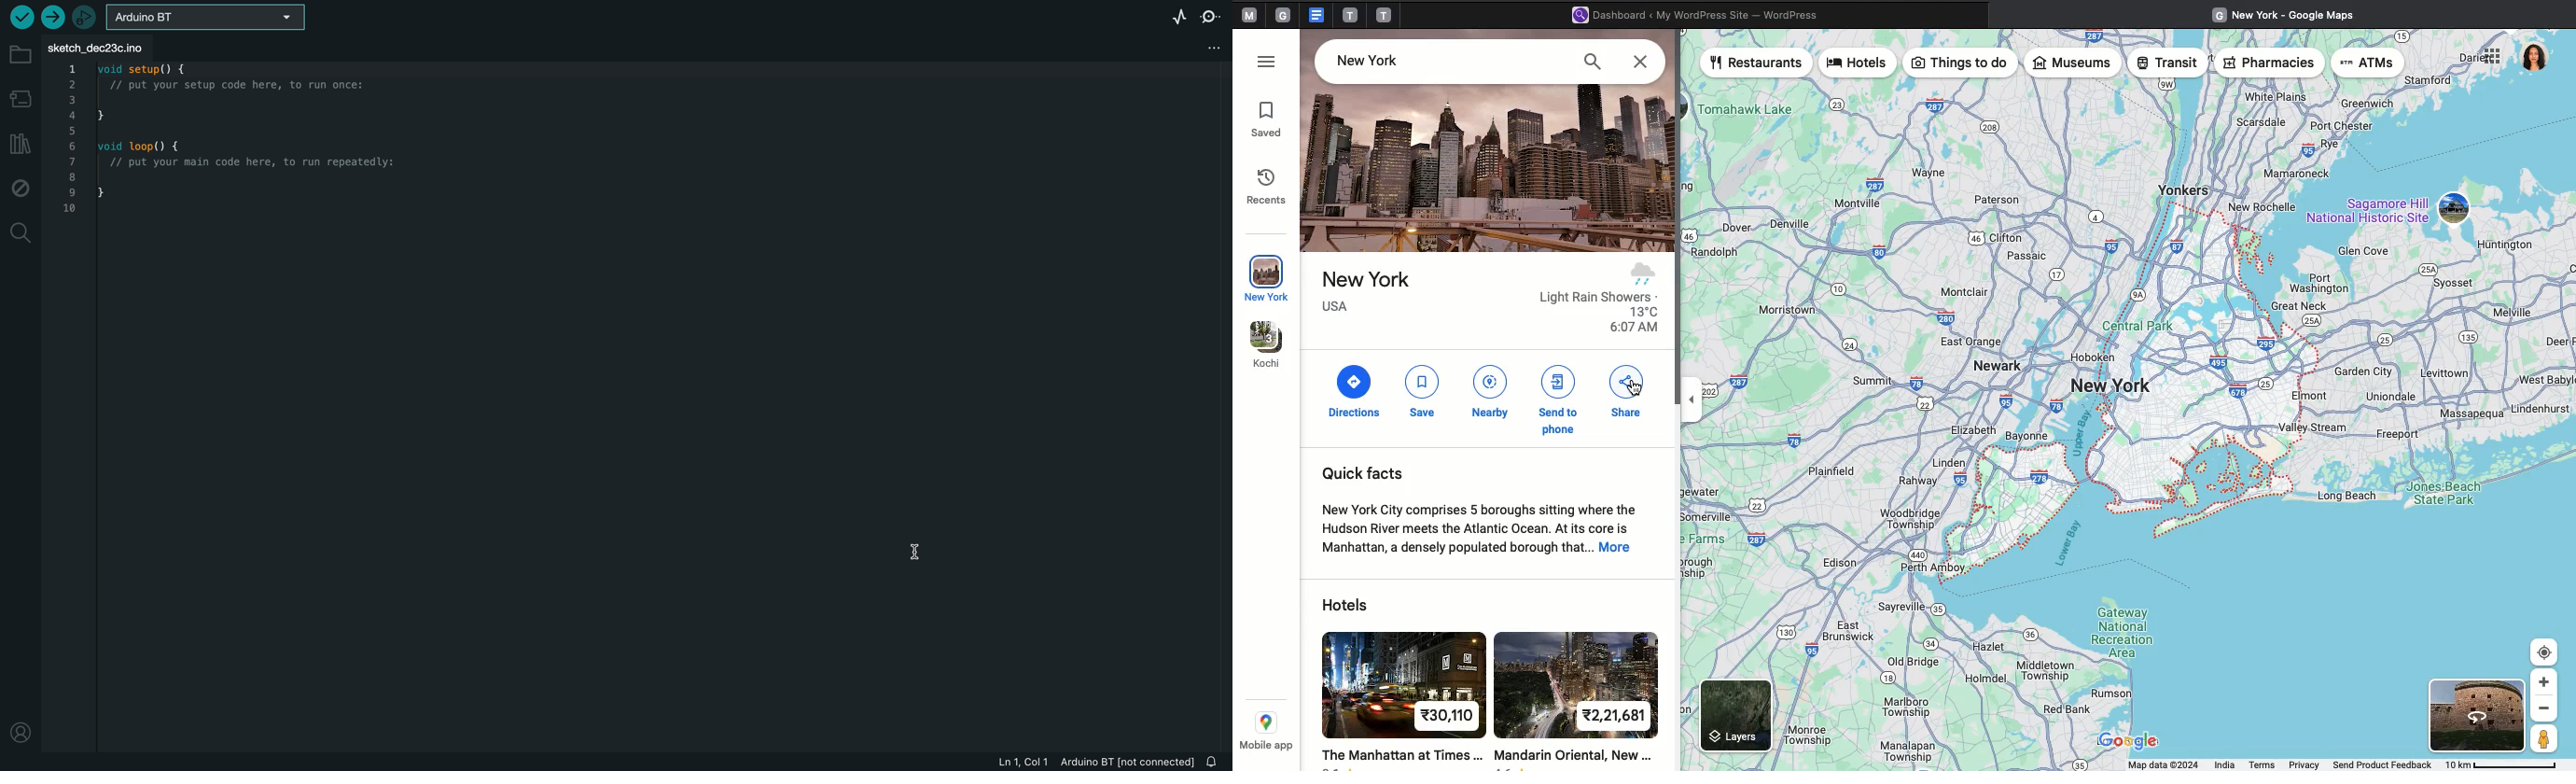 The image size is (2576, 784). Describe the element at coordinates (1250, 14) in the screenshot. I see `Pinned tabs` at that location.